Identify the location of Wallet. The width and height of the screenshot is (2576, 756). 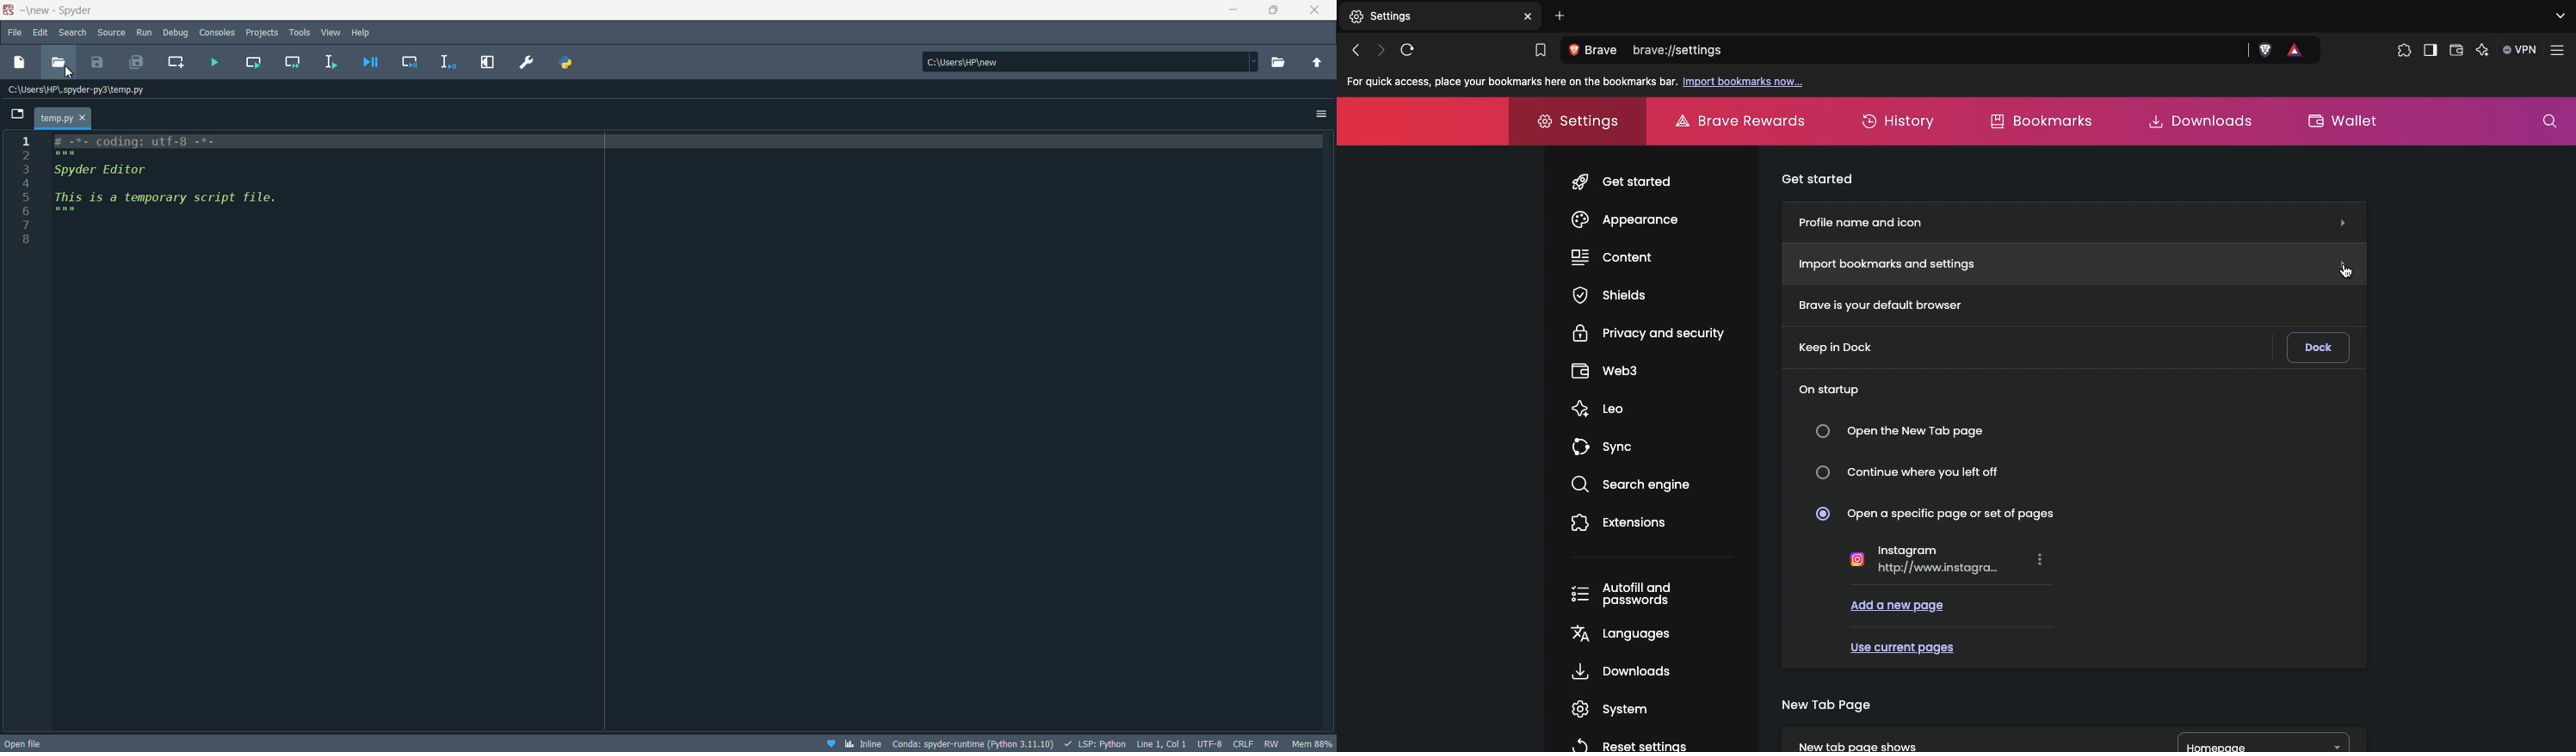
(2344, 119).